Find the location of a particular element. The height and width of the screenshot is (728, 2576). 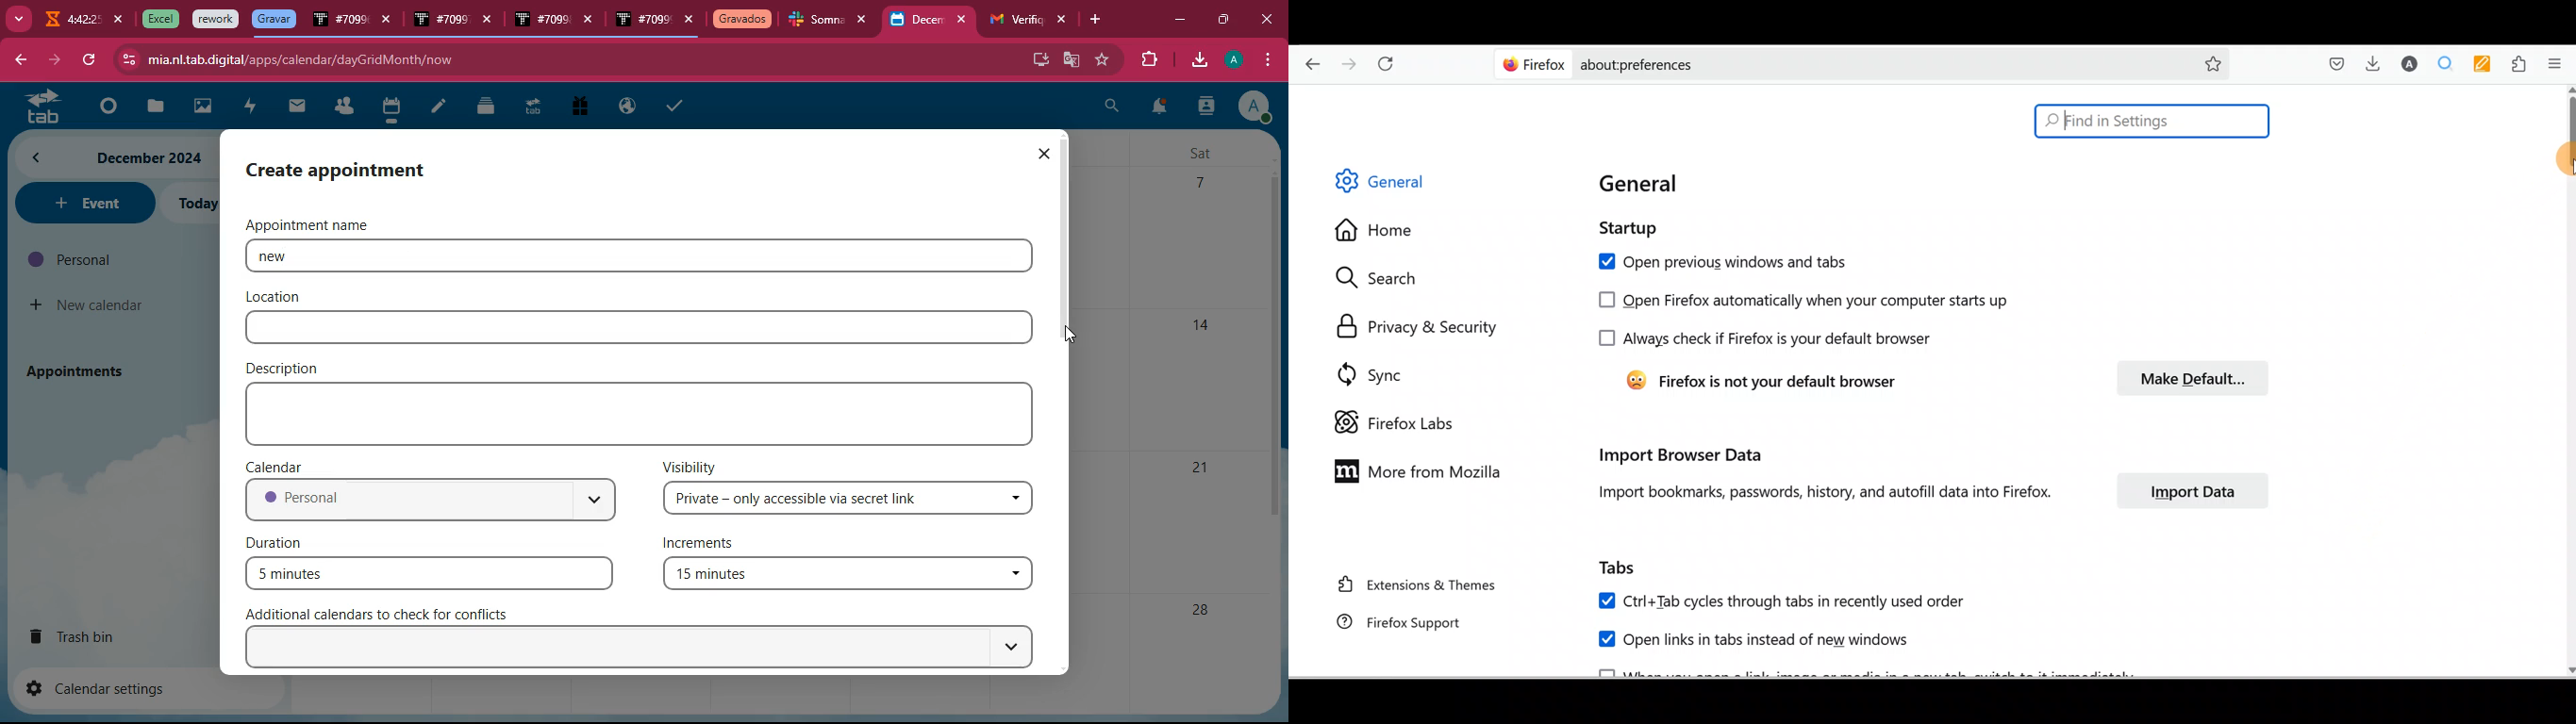

calendar settings is located at coordinates (104, 687).